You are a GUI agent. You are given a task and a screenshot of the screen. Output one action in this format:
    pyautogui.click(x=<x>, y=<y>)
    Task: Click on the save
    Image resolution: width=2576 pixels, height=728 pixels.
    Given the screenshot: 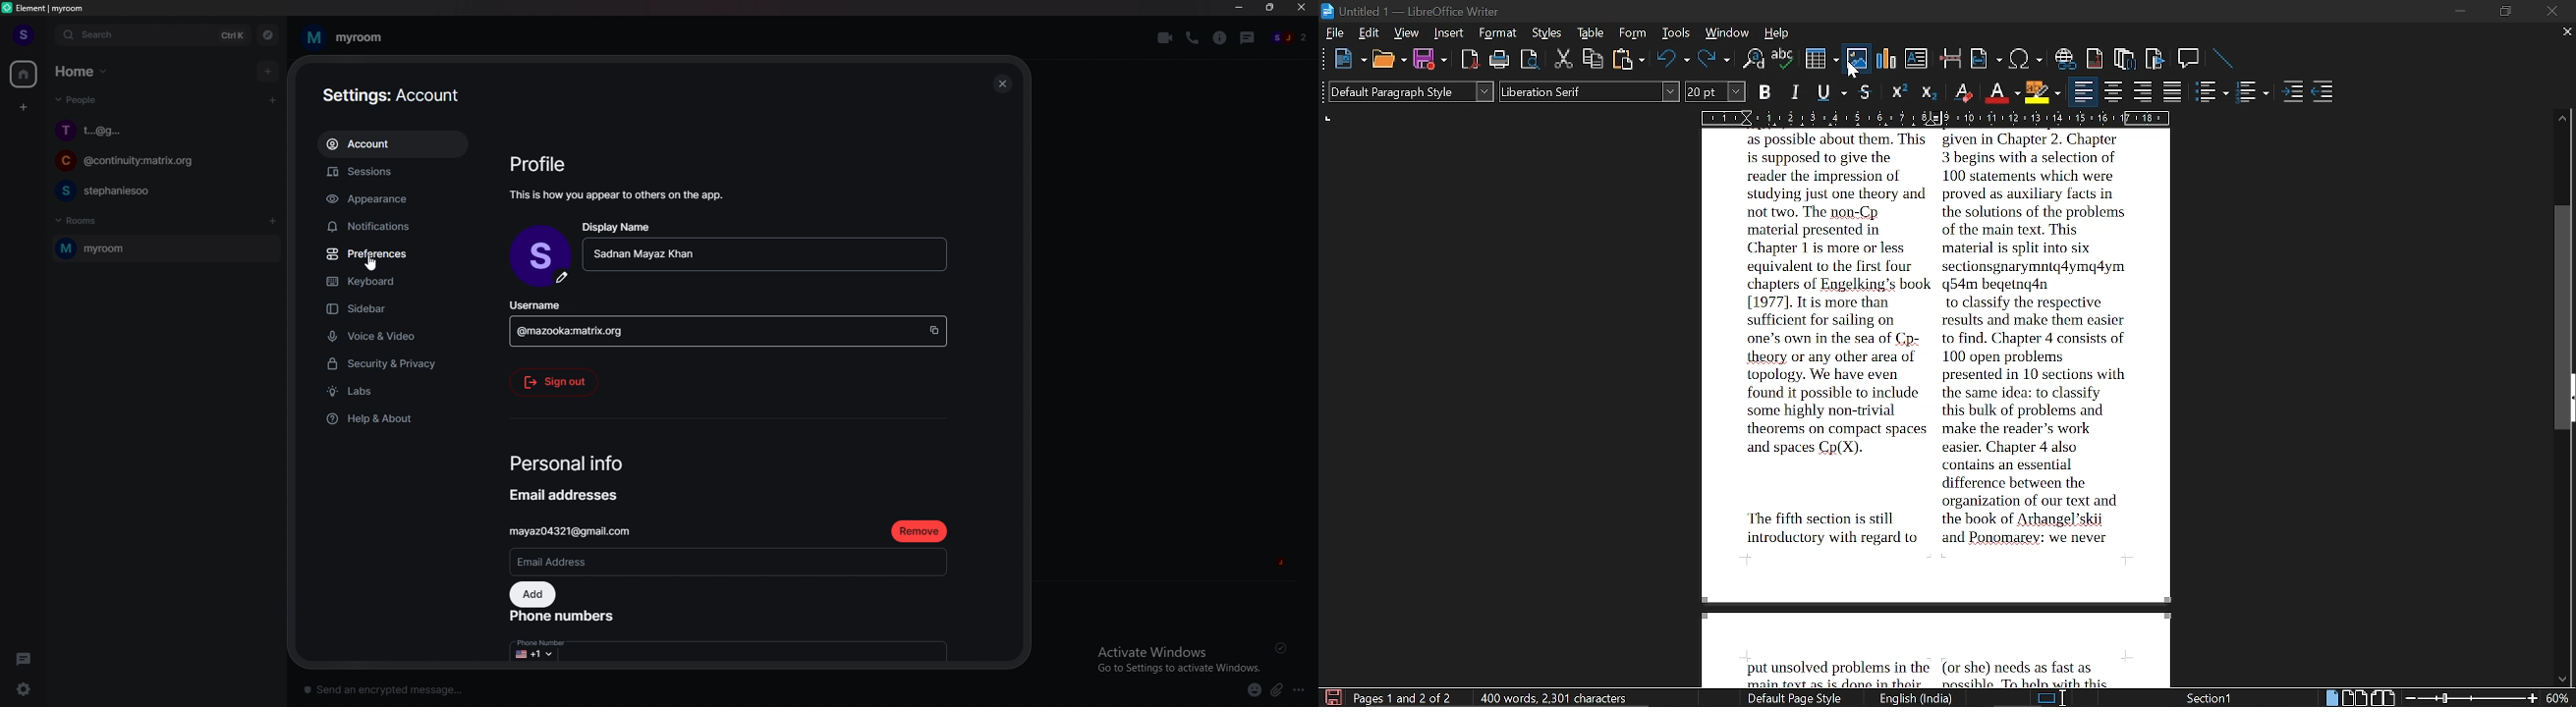 What is the action you would take?
    pyautogui.click(x=1331, y=697)
    